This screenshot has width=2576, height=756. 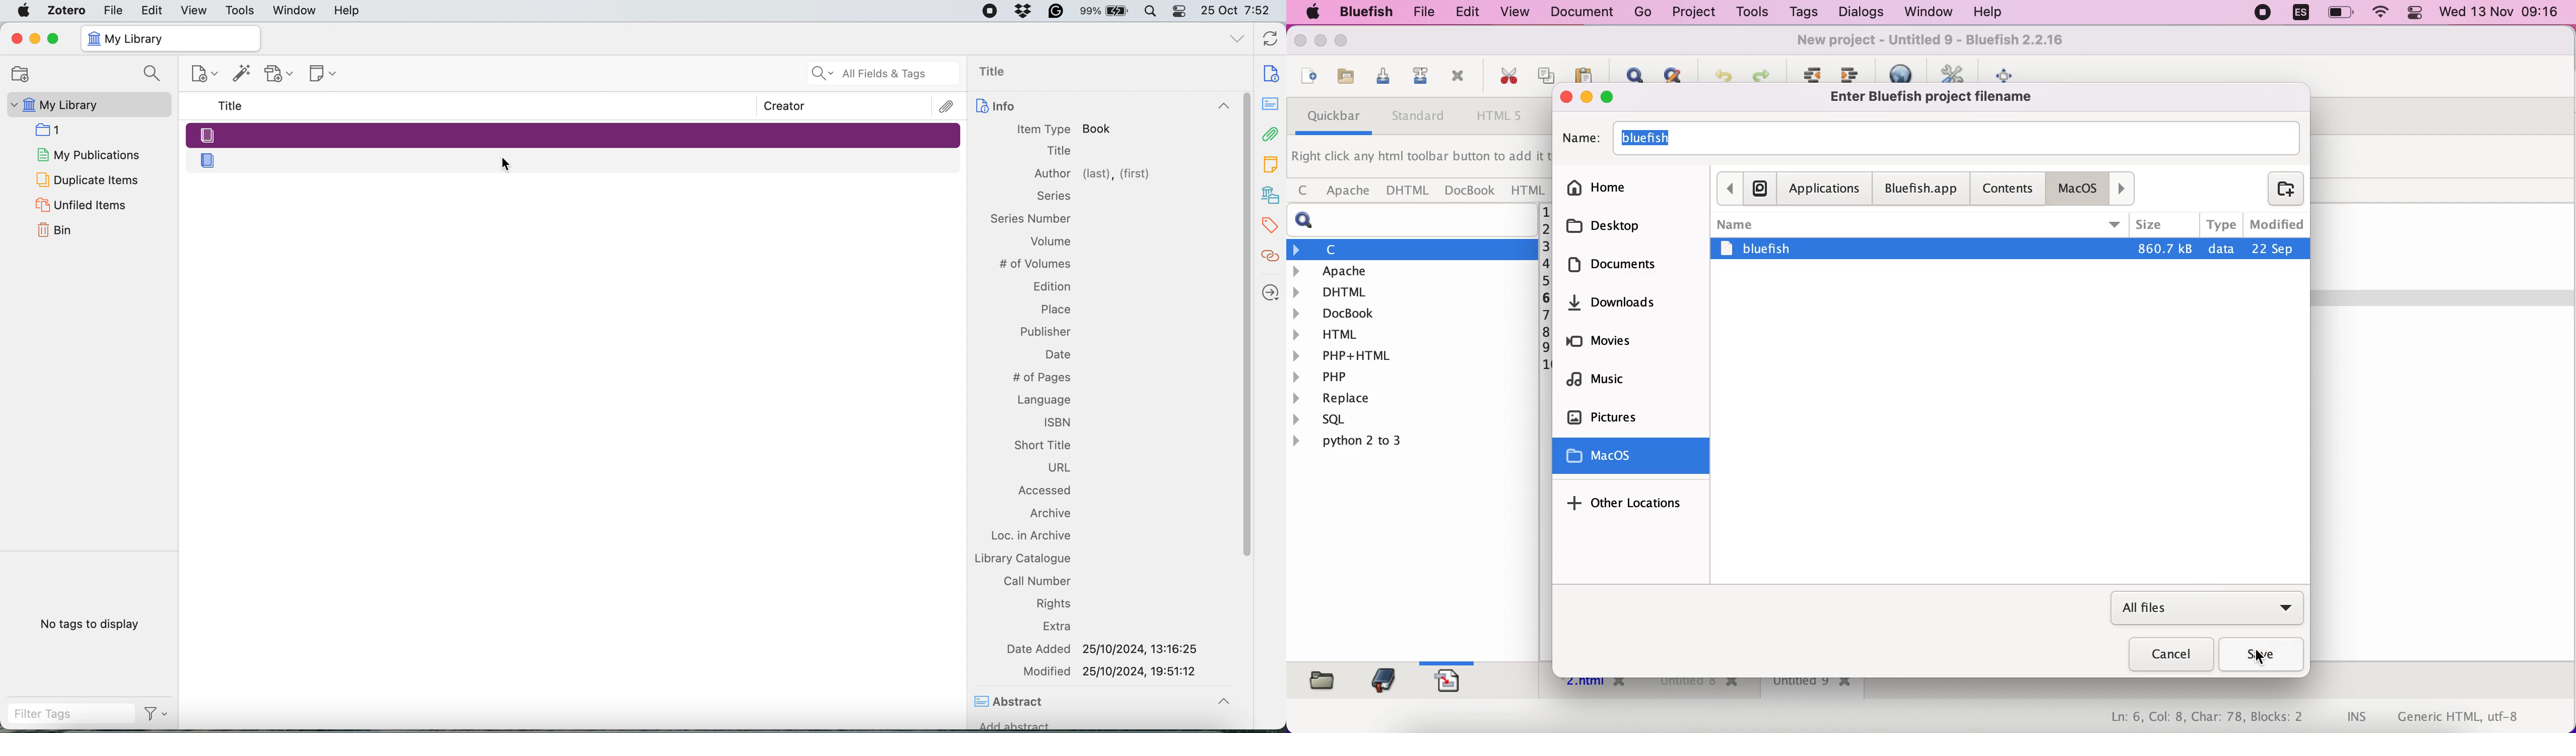 What do you see at coordinates (1244, 385) in the screenshot?
I see `Scroll Bar` at bounding box center [1244, 385].